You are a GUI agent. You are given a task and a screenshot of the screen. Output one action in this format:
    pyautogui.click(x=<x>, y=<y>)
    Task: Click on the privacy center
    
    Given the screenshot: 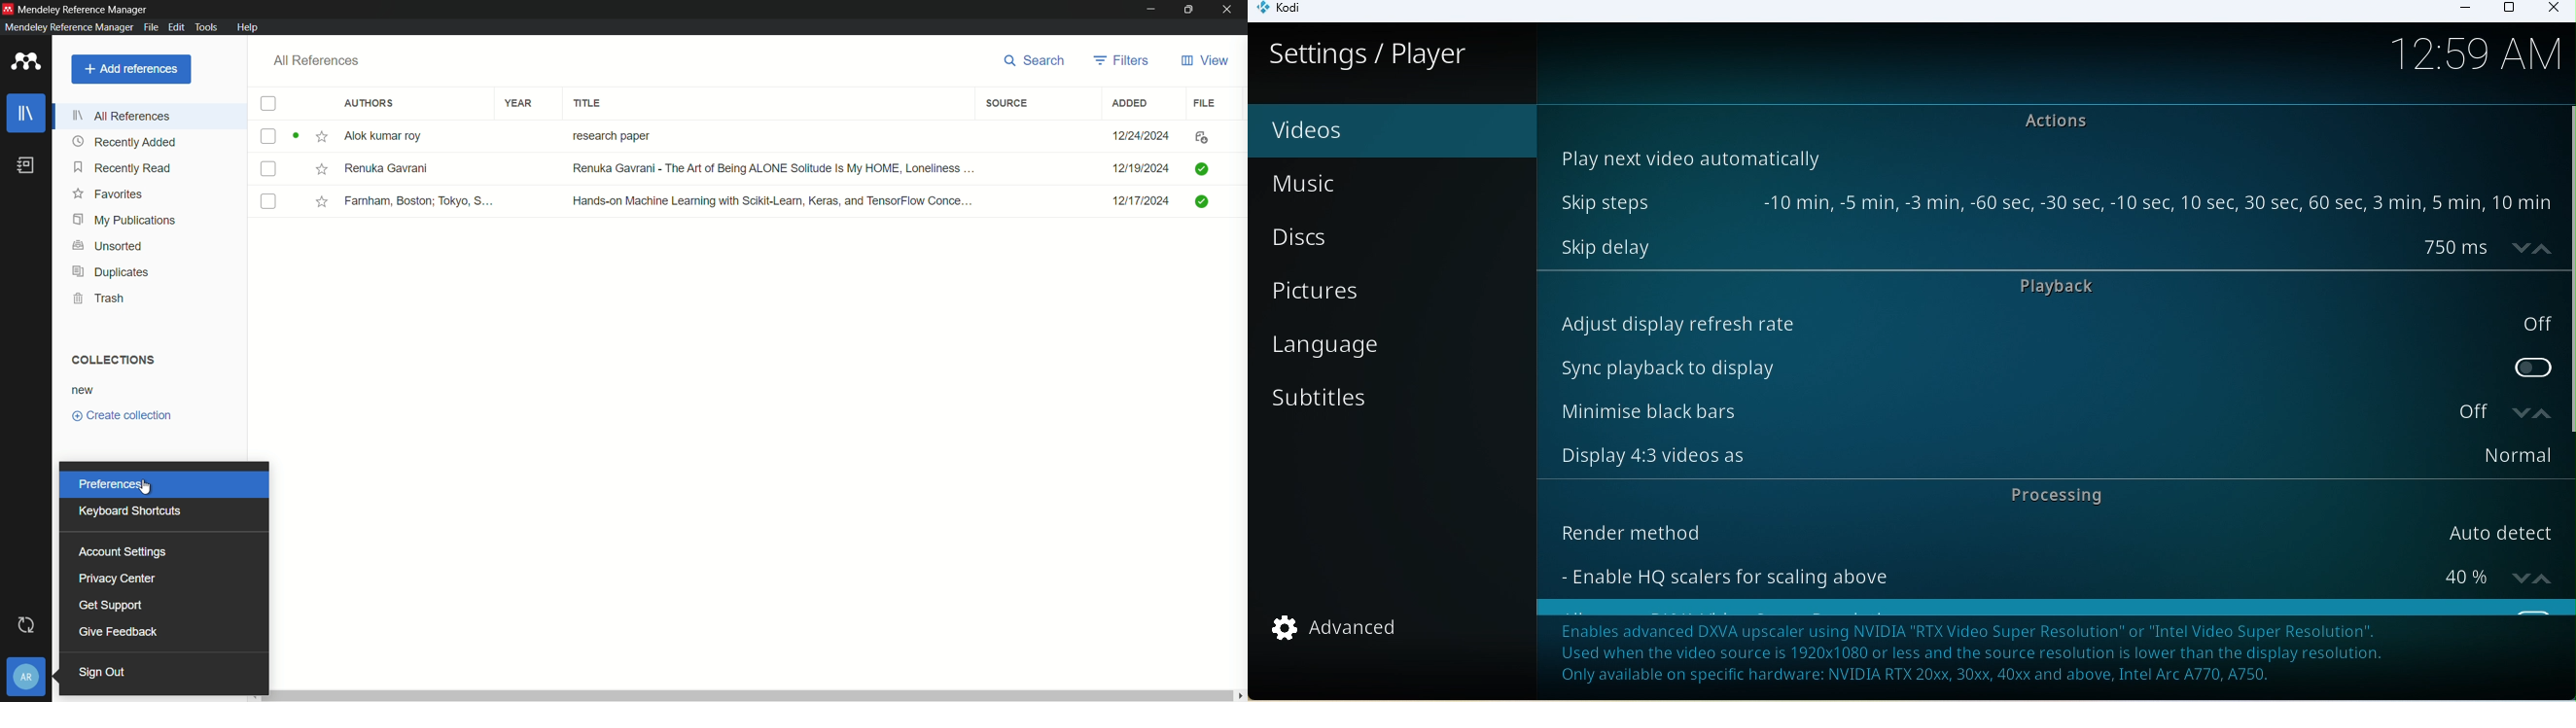 What is the action you would take?
    pyautogui.click(x=116, y=579)
    